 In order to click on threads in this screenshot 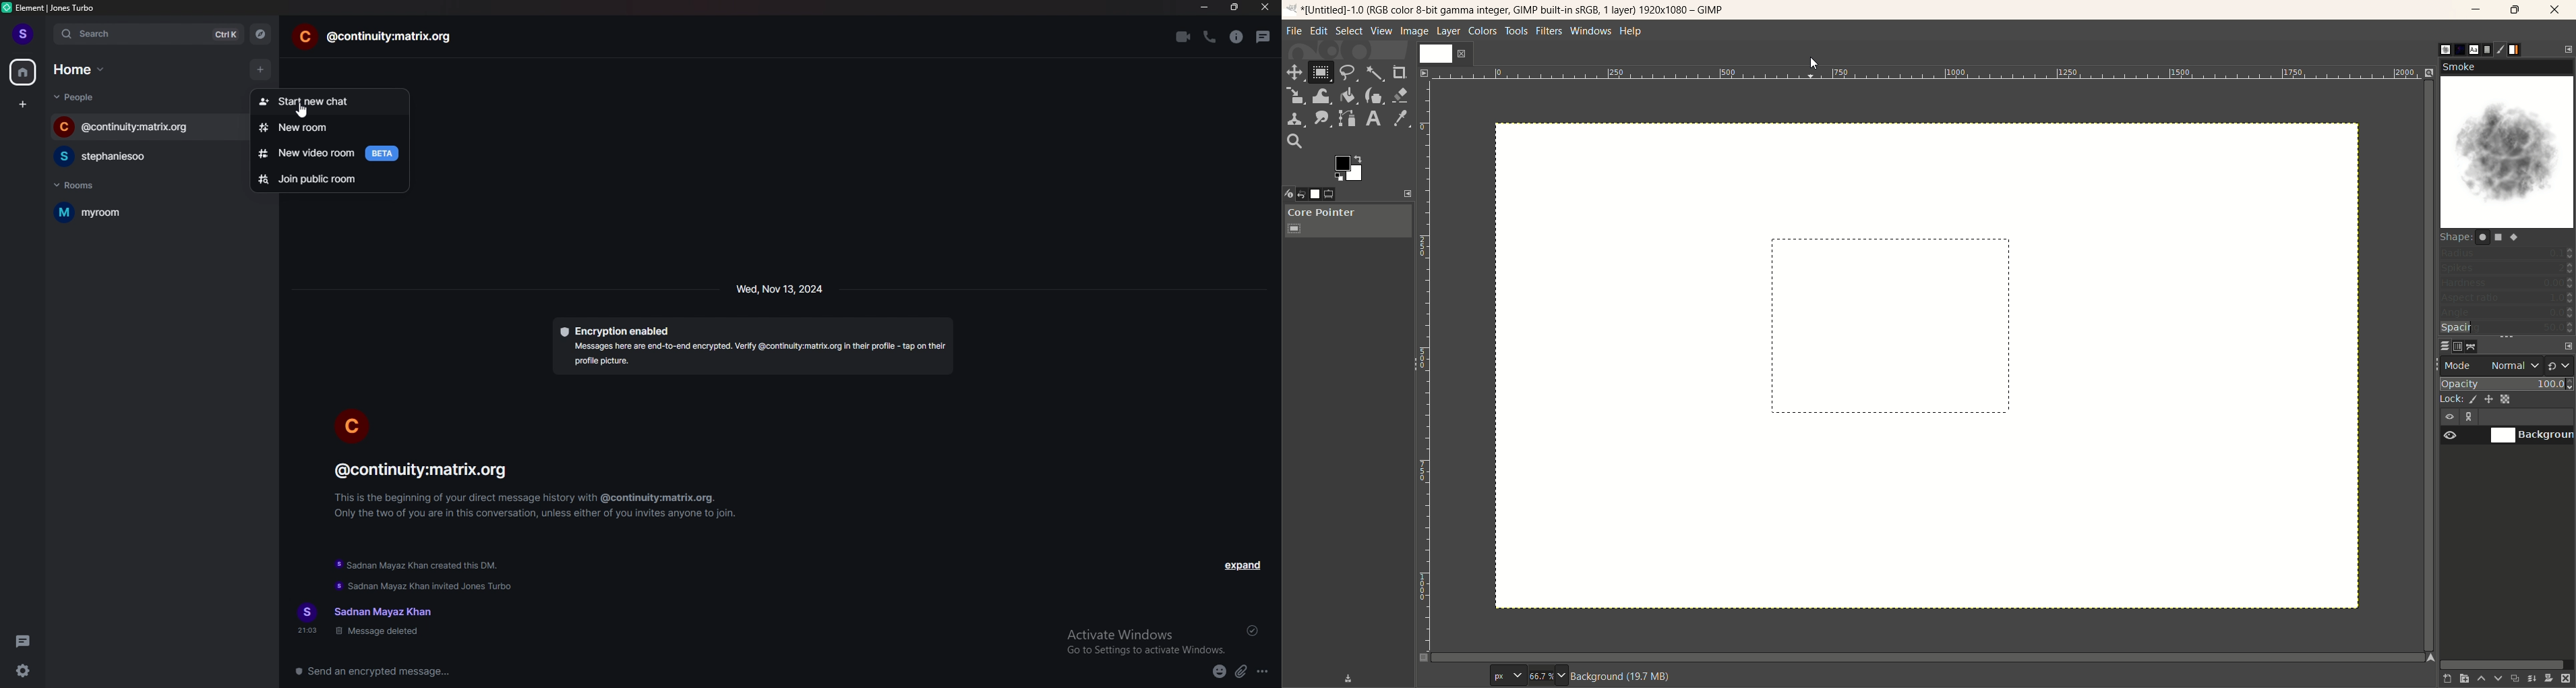, I will do `click(24, 641)`.